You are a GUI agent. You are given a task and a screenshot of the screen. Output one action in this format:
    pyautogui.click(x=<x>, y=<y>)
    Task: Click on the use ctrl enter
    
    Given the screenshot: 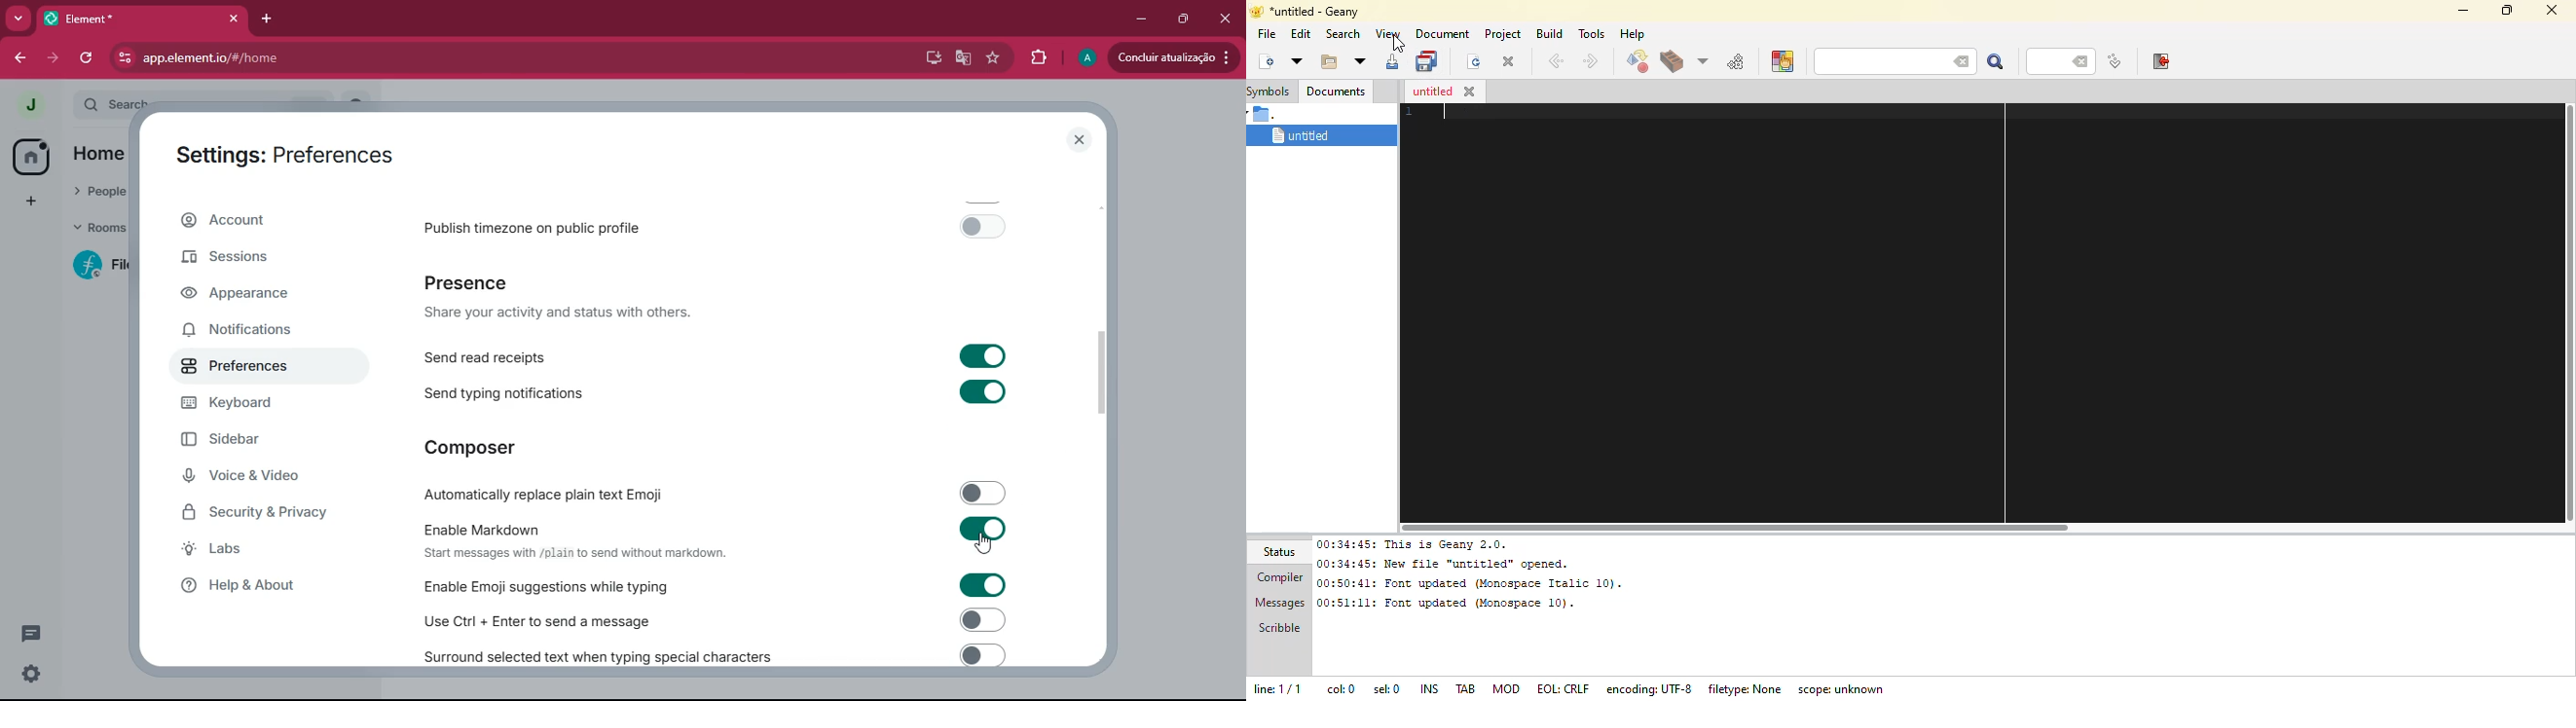 What is the action you would take?
    pyautogui.click(x=708, y=619)
    